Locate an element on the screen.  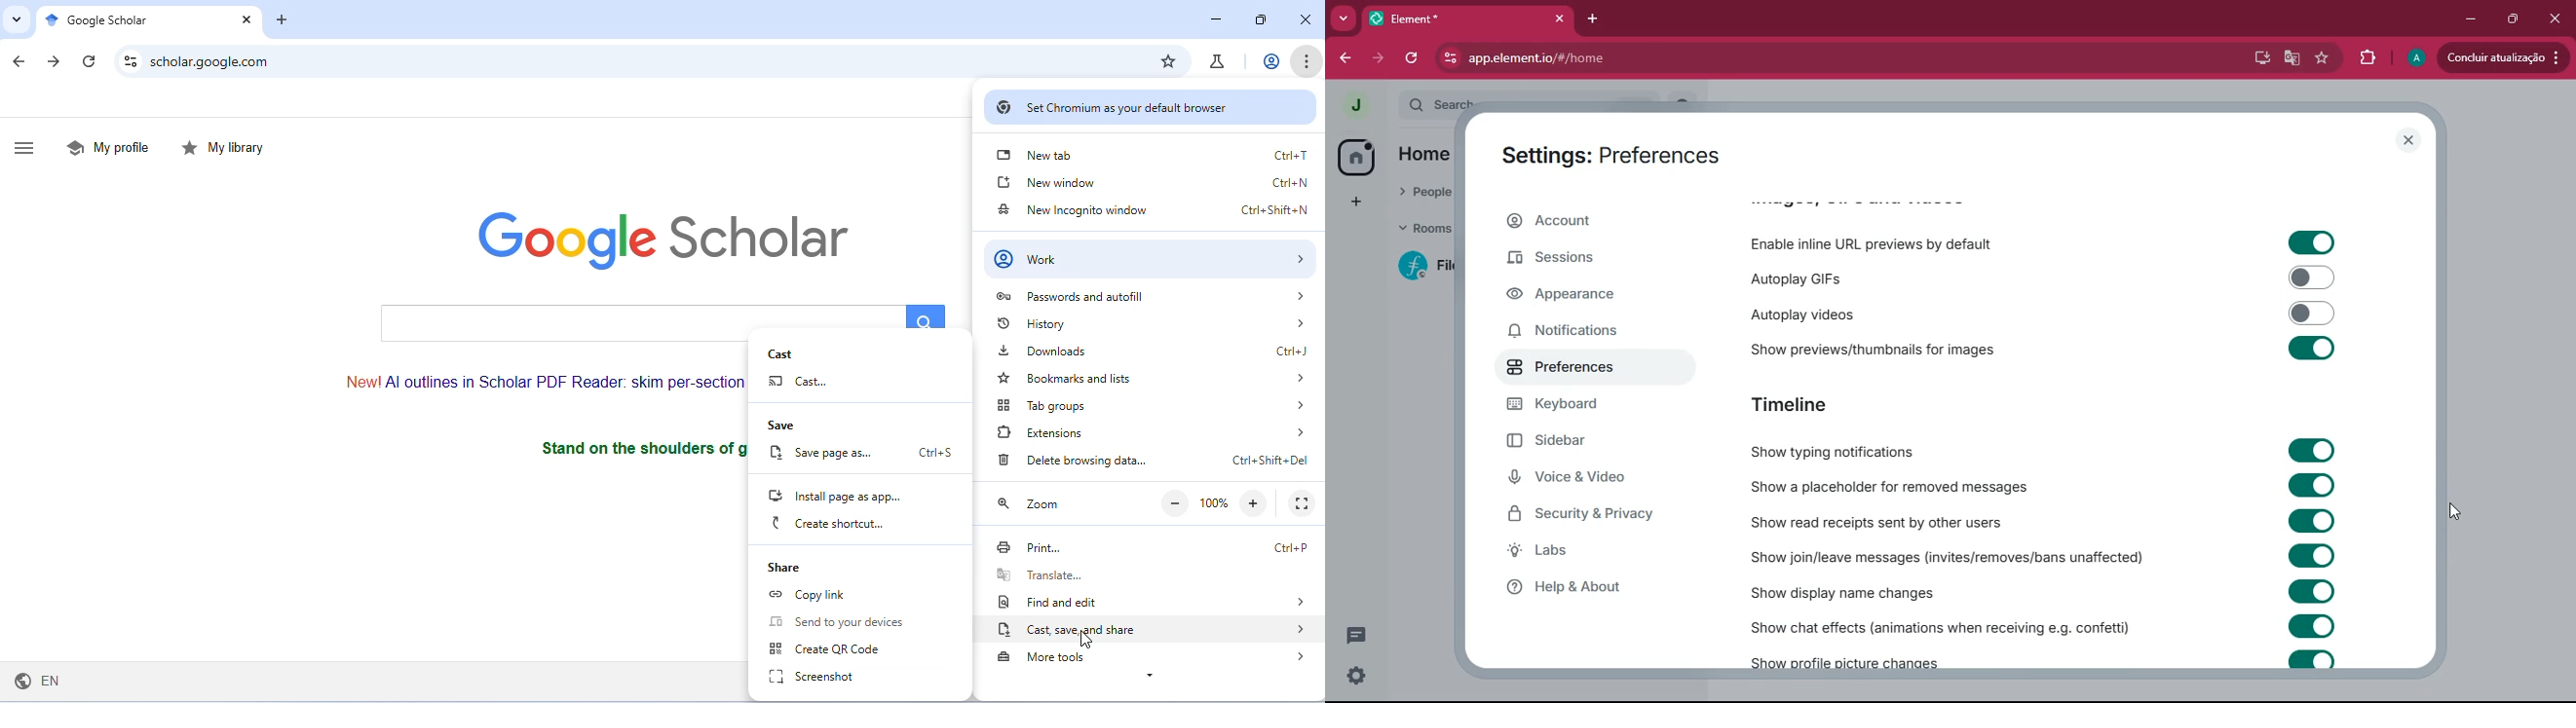
show display name changes is located at coordinates (1845, 590).